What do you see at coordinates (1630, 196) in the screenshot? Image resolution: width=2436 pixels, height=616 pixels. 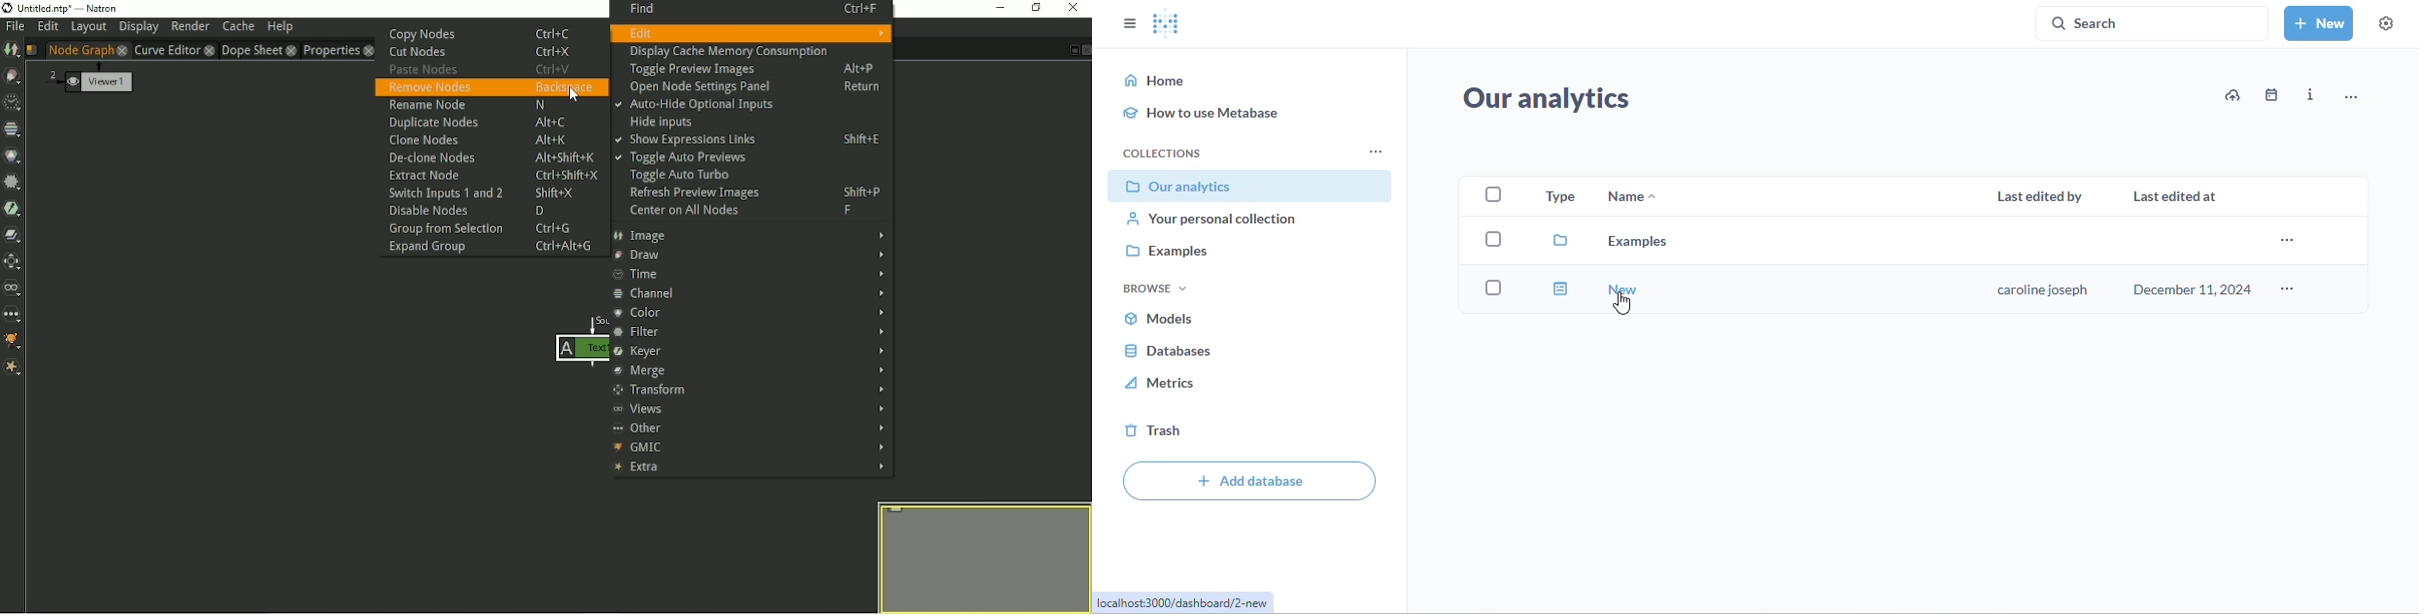 I see `name` at bounding box center [1630, 196].